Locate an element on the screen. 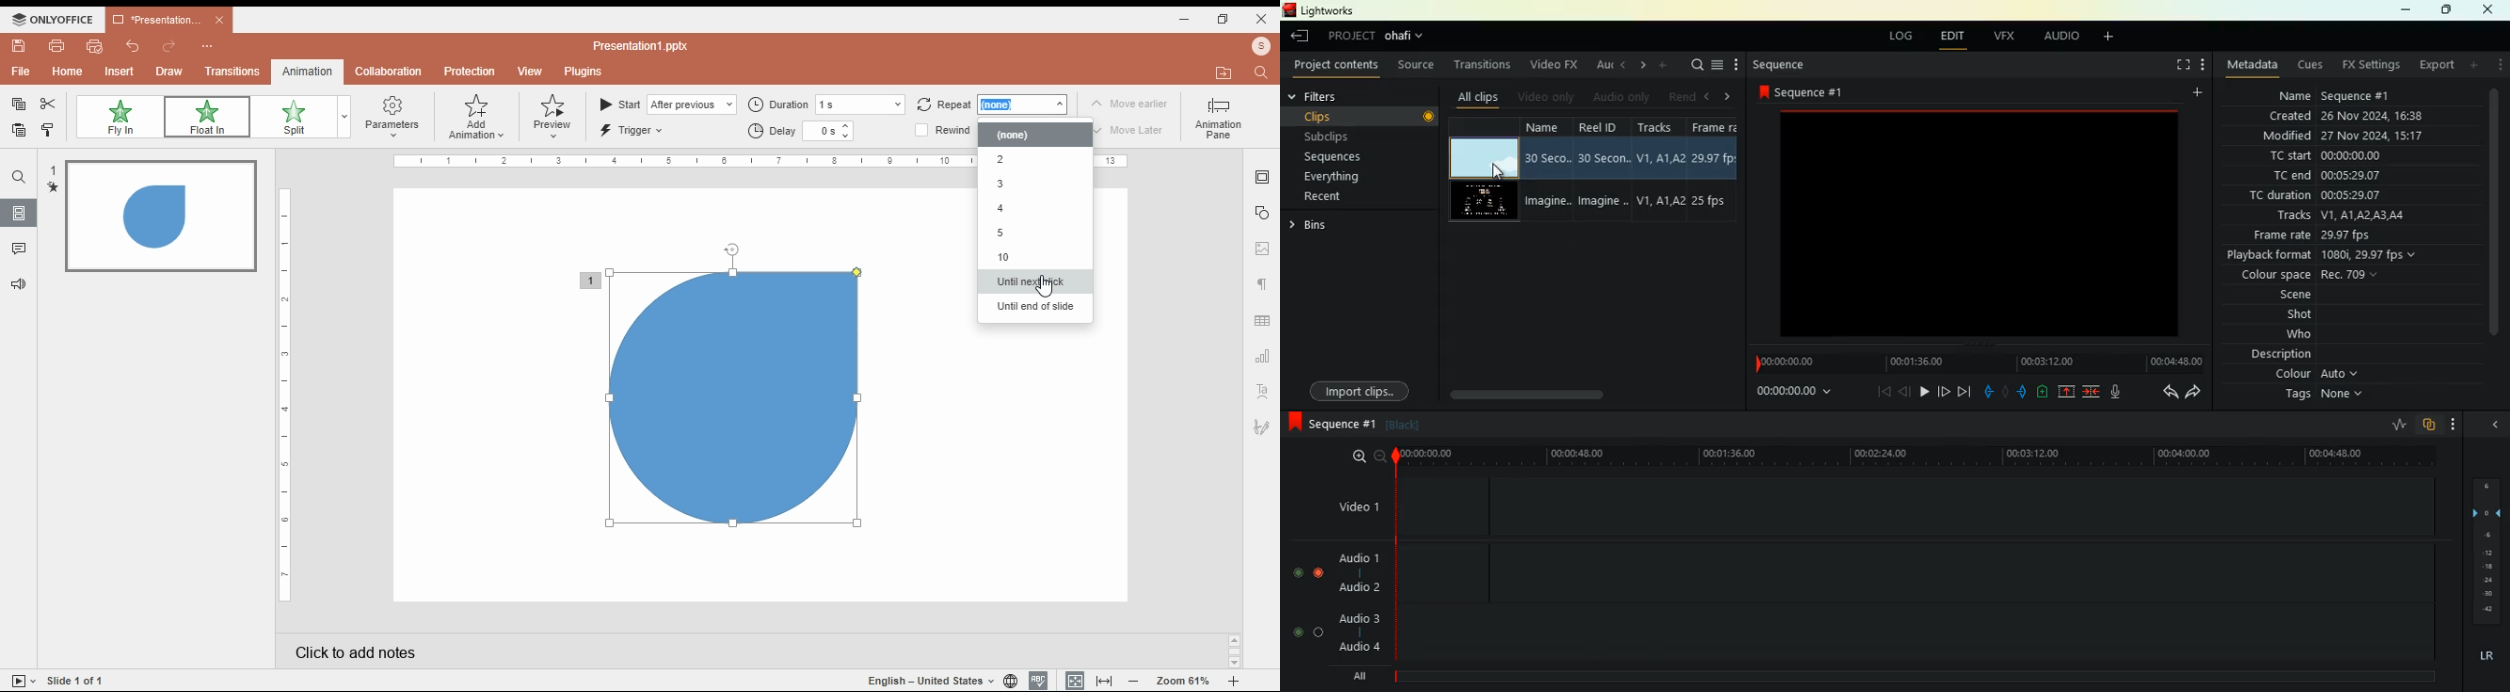  cut is located at coordinates (50, 104).